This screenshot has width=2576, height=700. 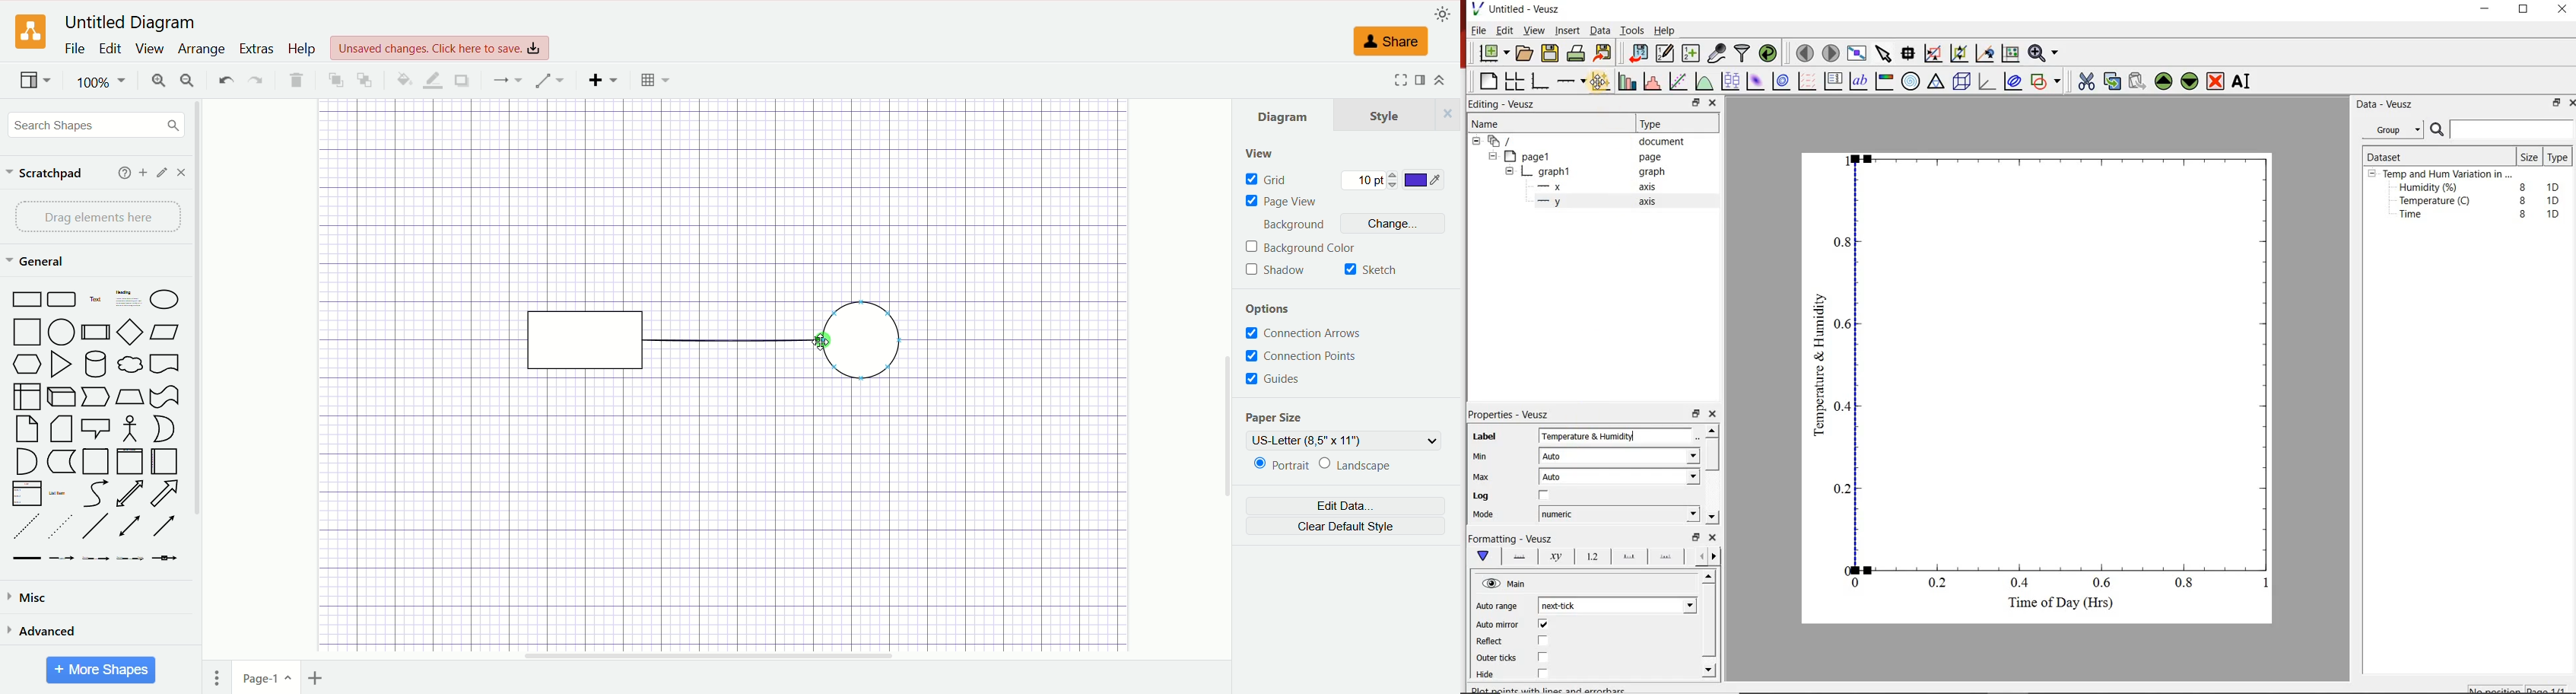 I want to click on Tools, so click(x=1631, y=31).